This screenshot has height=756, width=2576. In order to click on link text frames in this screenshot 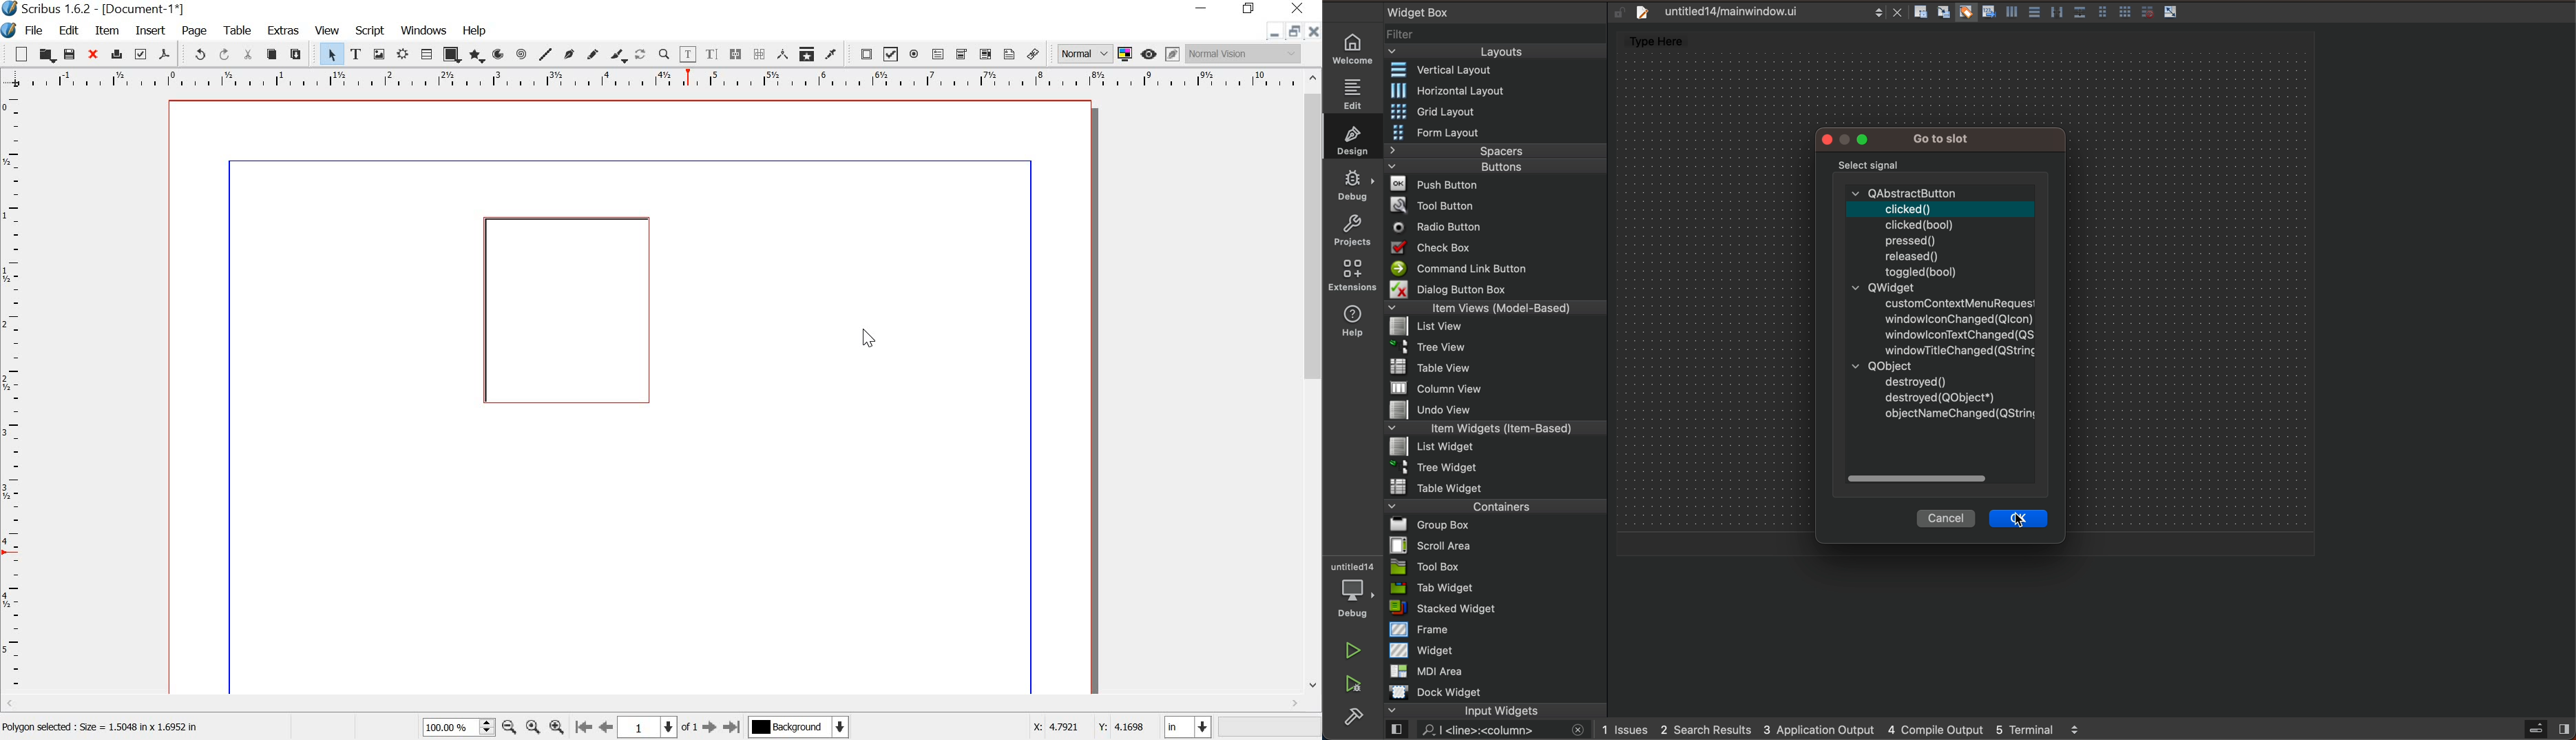, I will do `click(735, 54)`.